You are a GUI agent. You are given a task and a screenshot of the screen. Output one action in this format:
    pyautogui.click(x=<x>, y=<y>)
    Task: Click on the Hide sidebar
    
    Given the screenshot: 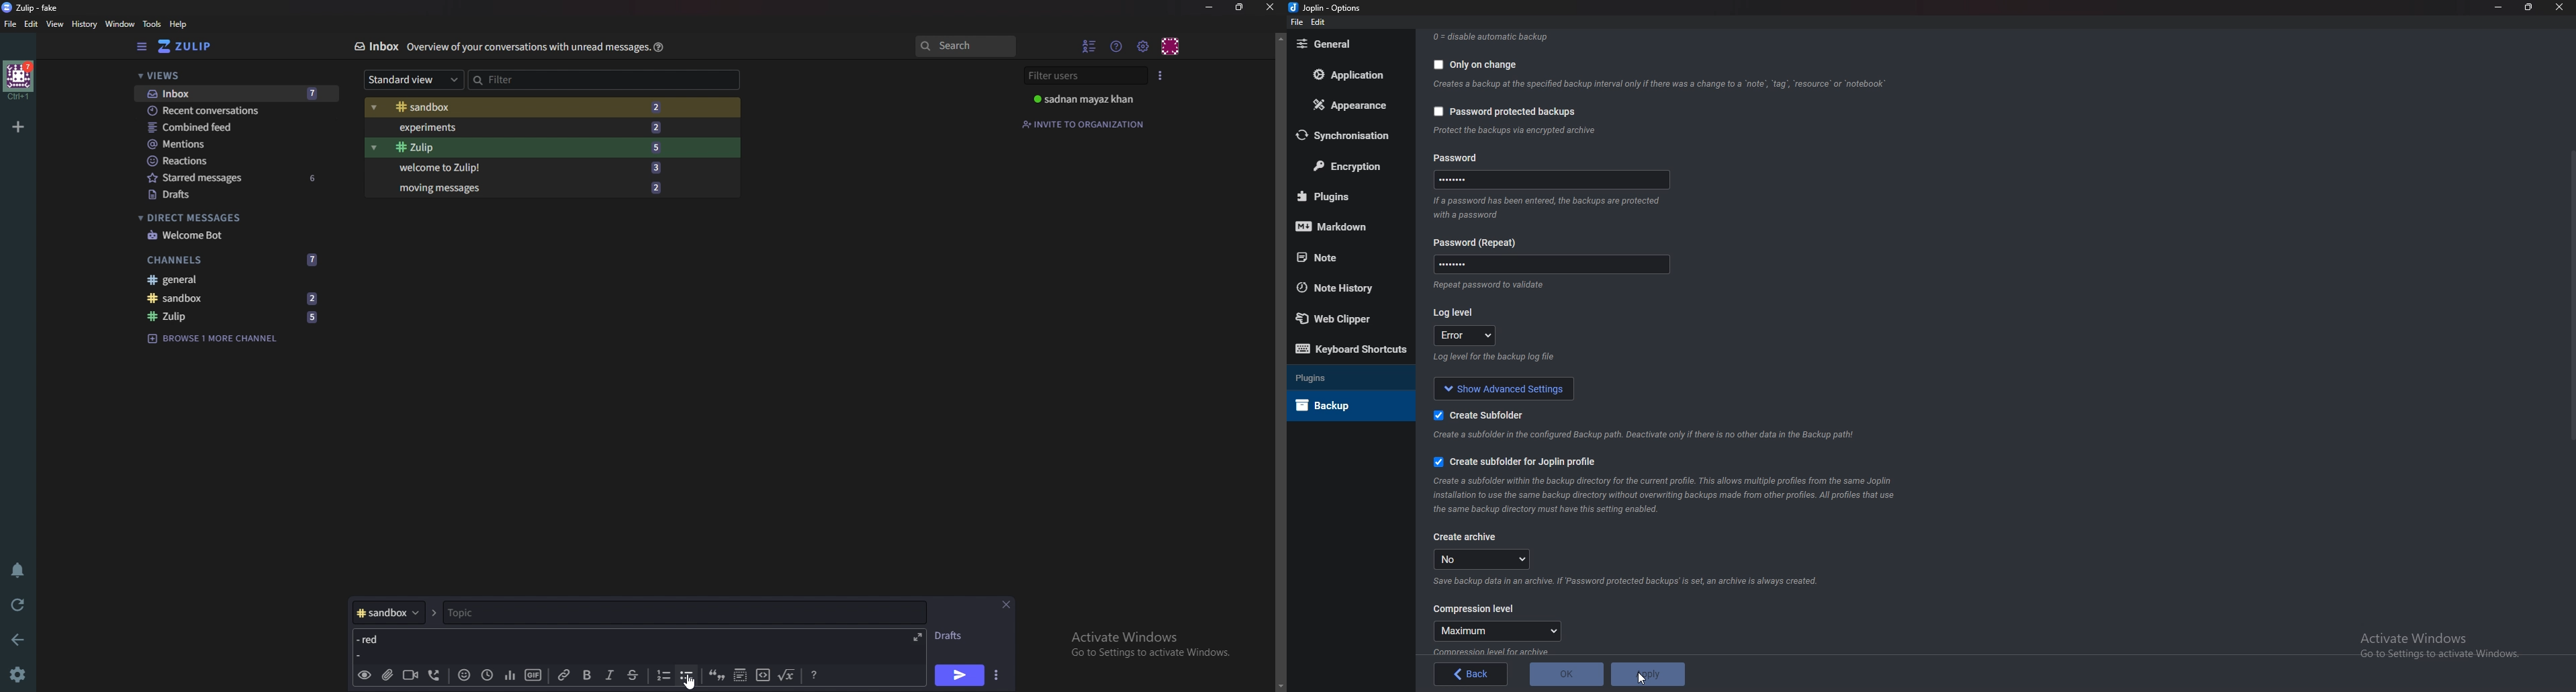 What is the action you would take?
    pyautogui.click(x=143, y=46)
    